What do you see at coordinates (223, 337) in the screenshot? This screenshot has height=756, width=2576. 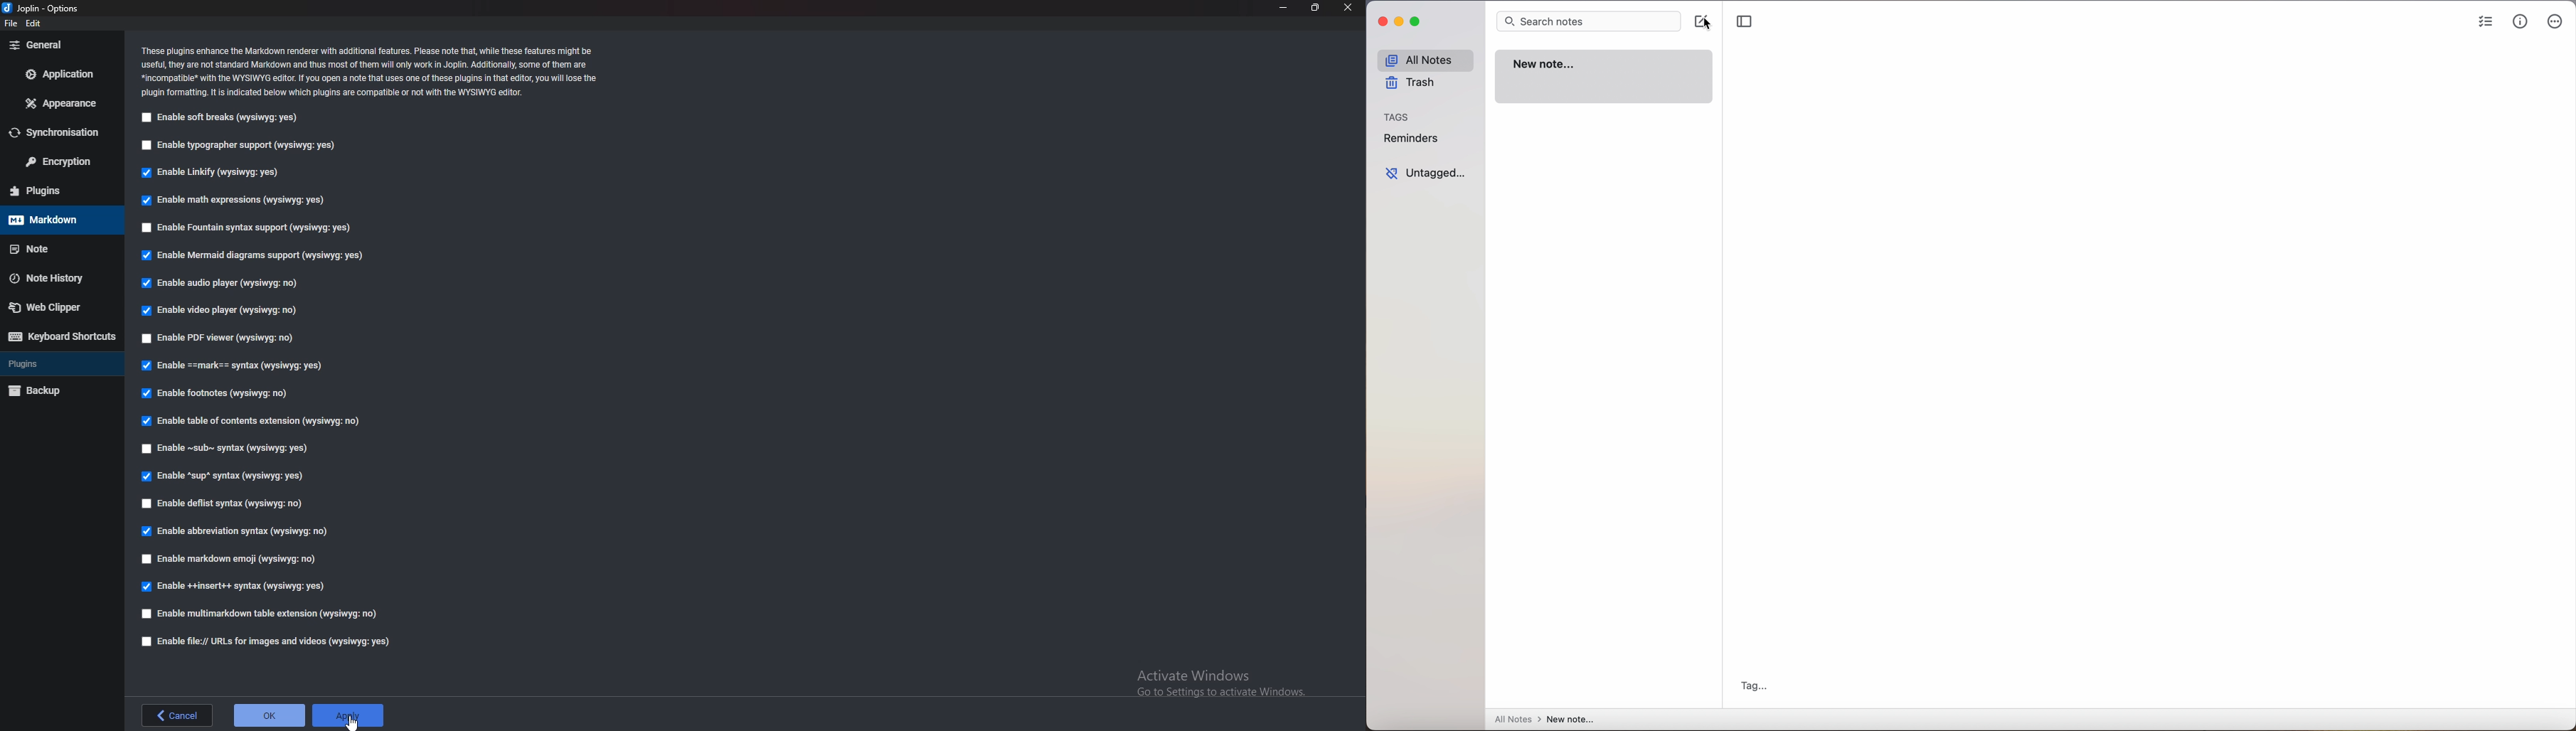 I see `enable pdf viewer` at bounding box center [223, 337].